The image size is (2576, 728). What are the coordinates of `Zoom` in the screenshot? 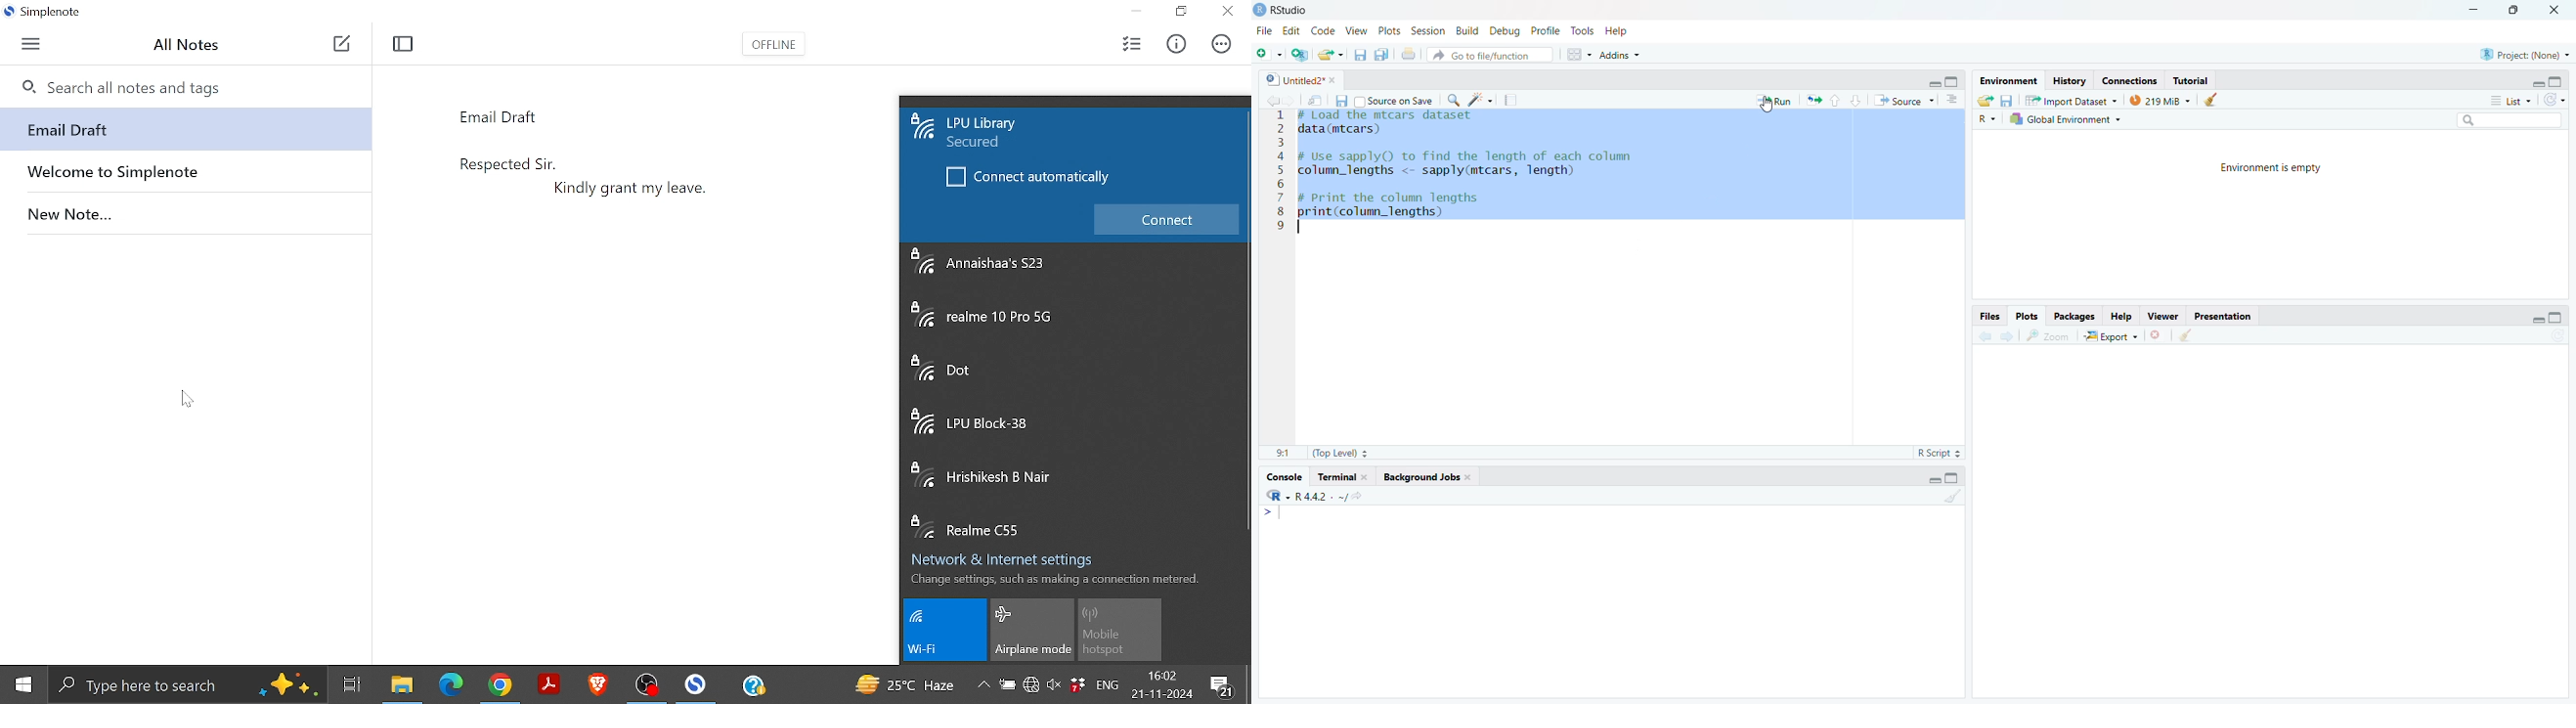 It's located at (2048, 335).